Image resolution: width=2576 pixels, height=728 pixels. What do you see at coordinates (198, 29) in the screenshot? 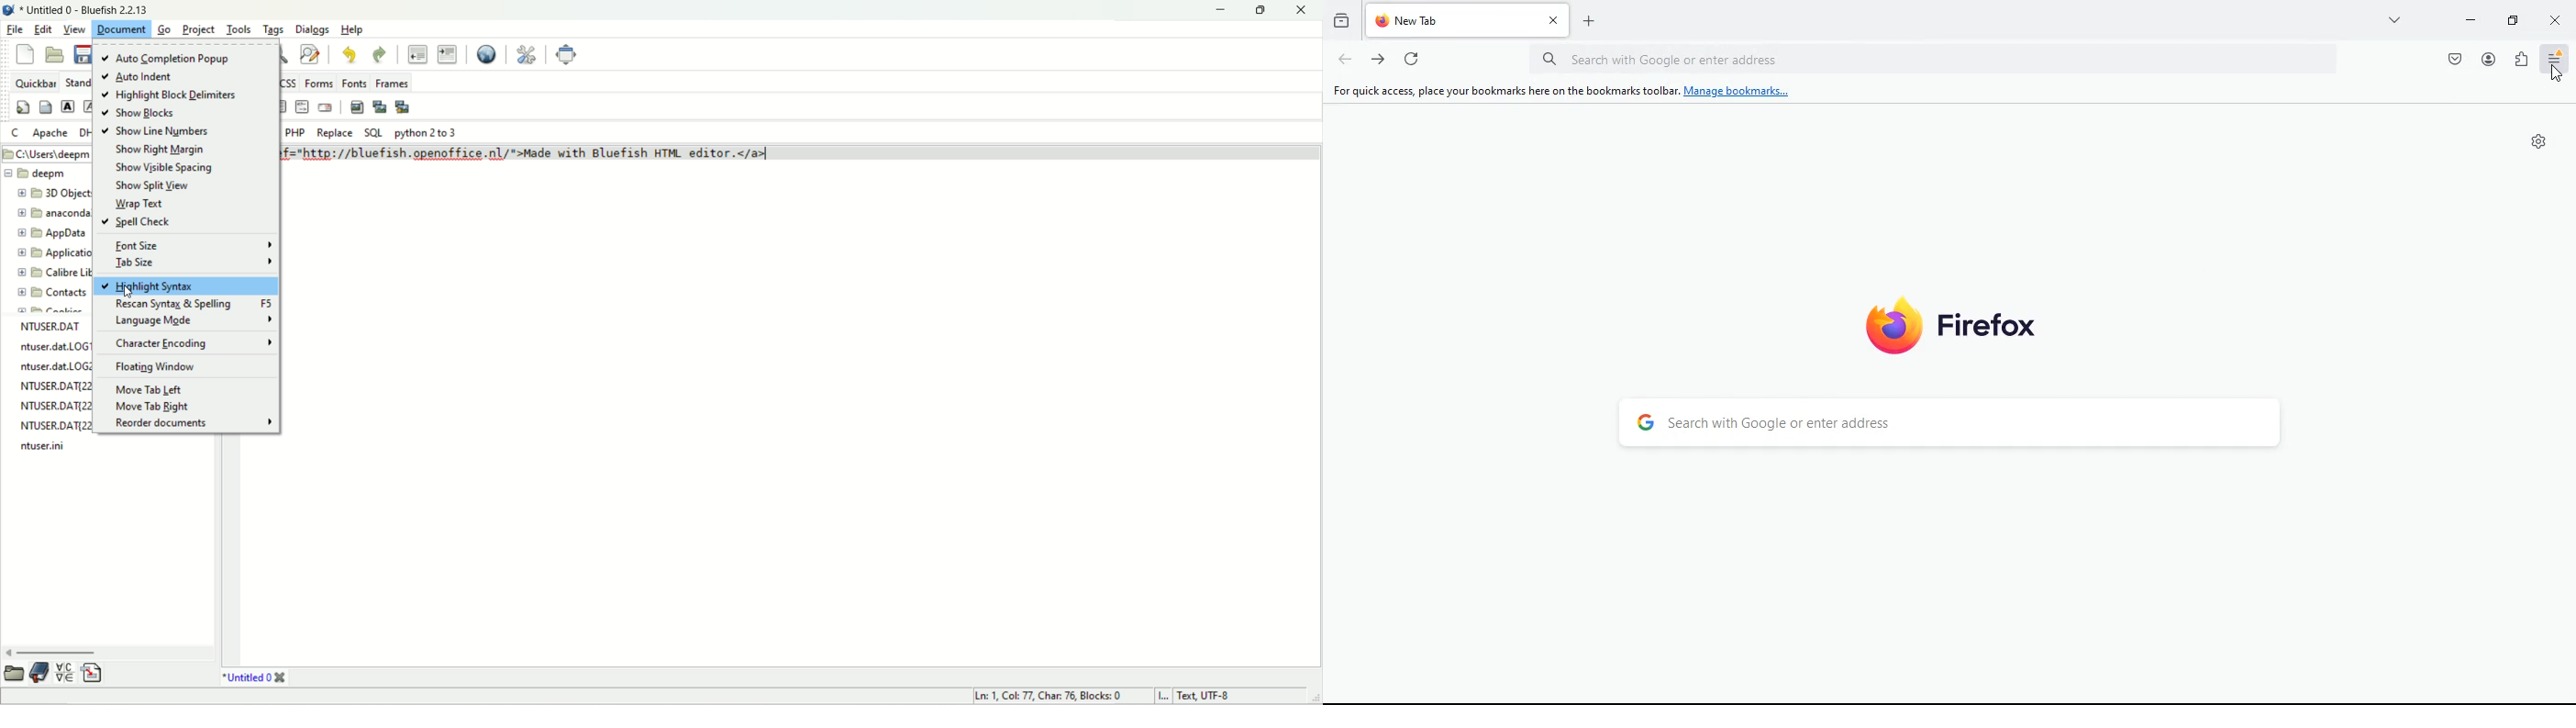
I see `project` at bounding box center [198, 29].